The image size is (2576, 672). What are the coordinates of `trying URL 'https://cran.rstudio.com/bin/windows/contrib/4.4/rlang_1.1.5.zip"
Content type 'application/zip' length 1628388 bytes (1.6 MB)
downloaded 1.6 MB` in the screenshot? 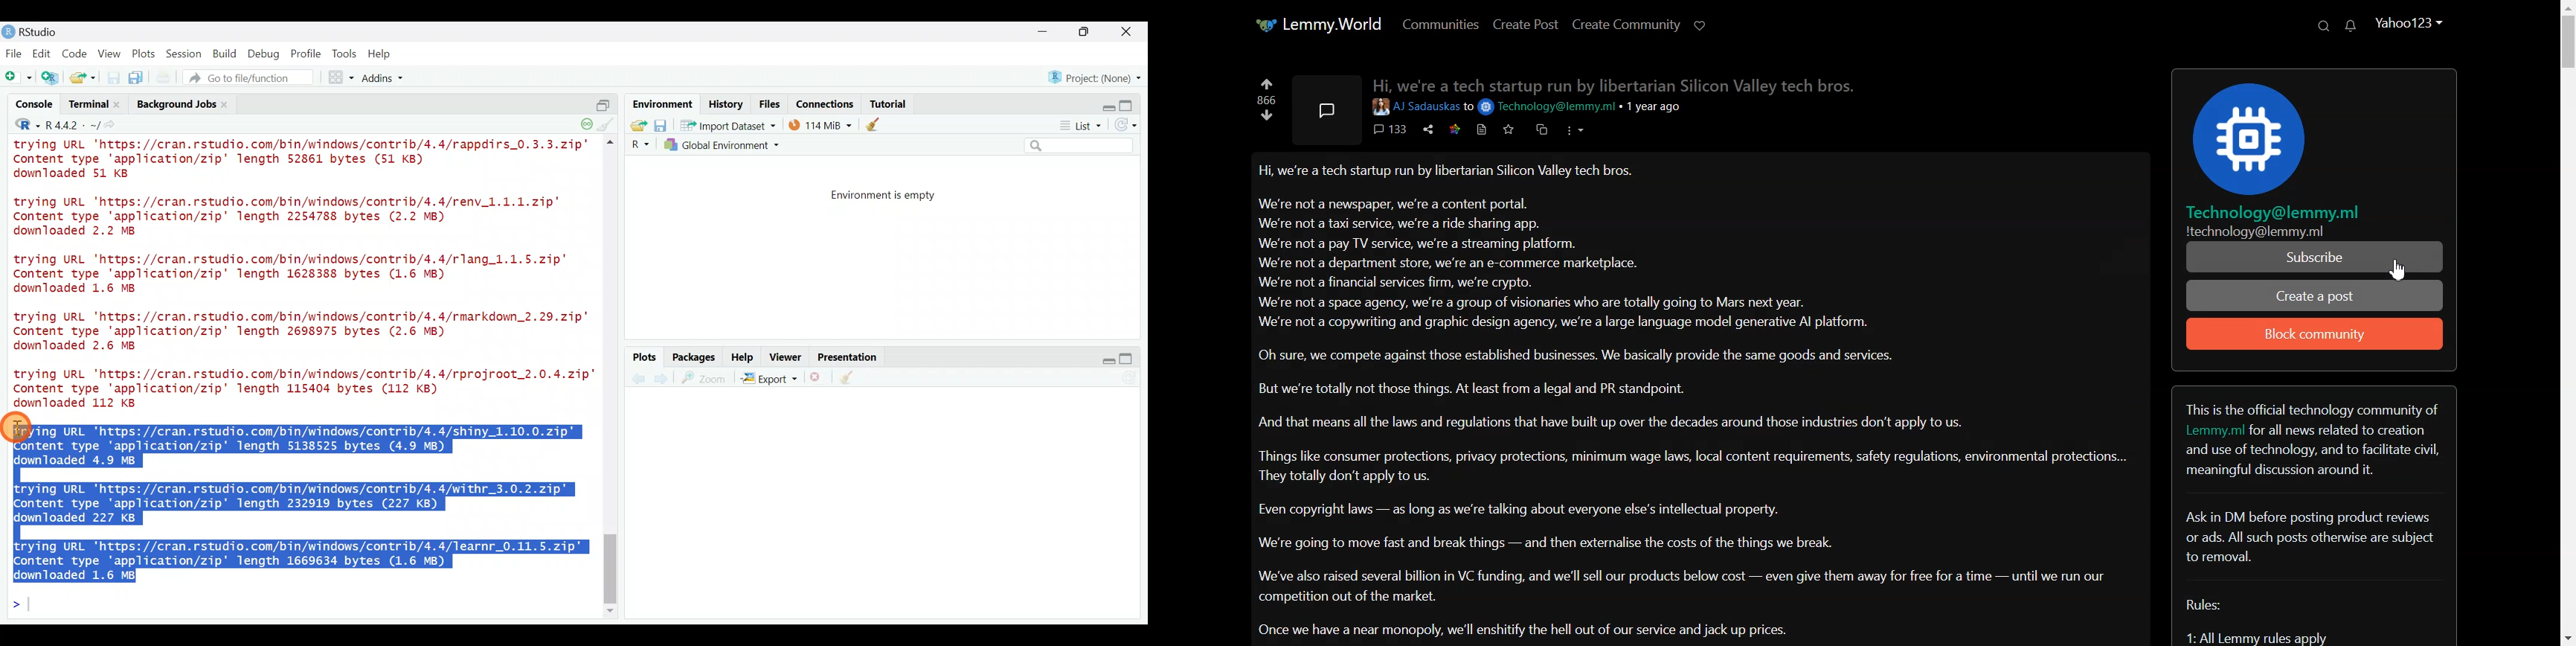 It's located at (301, 276).